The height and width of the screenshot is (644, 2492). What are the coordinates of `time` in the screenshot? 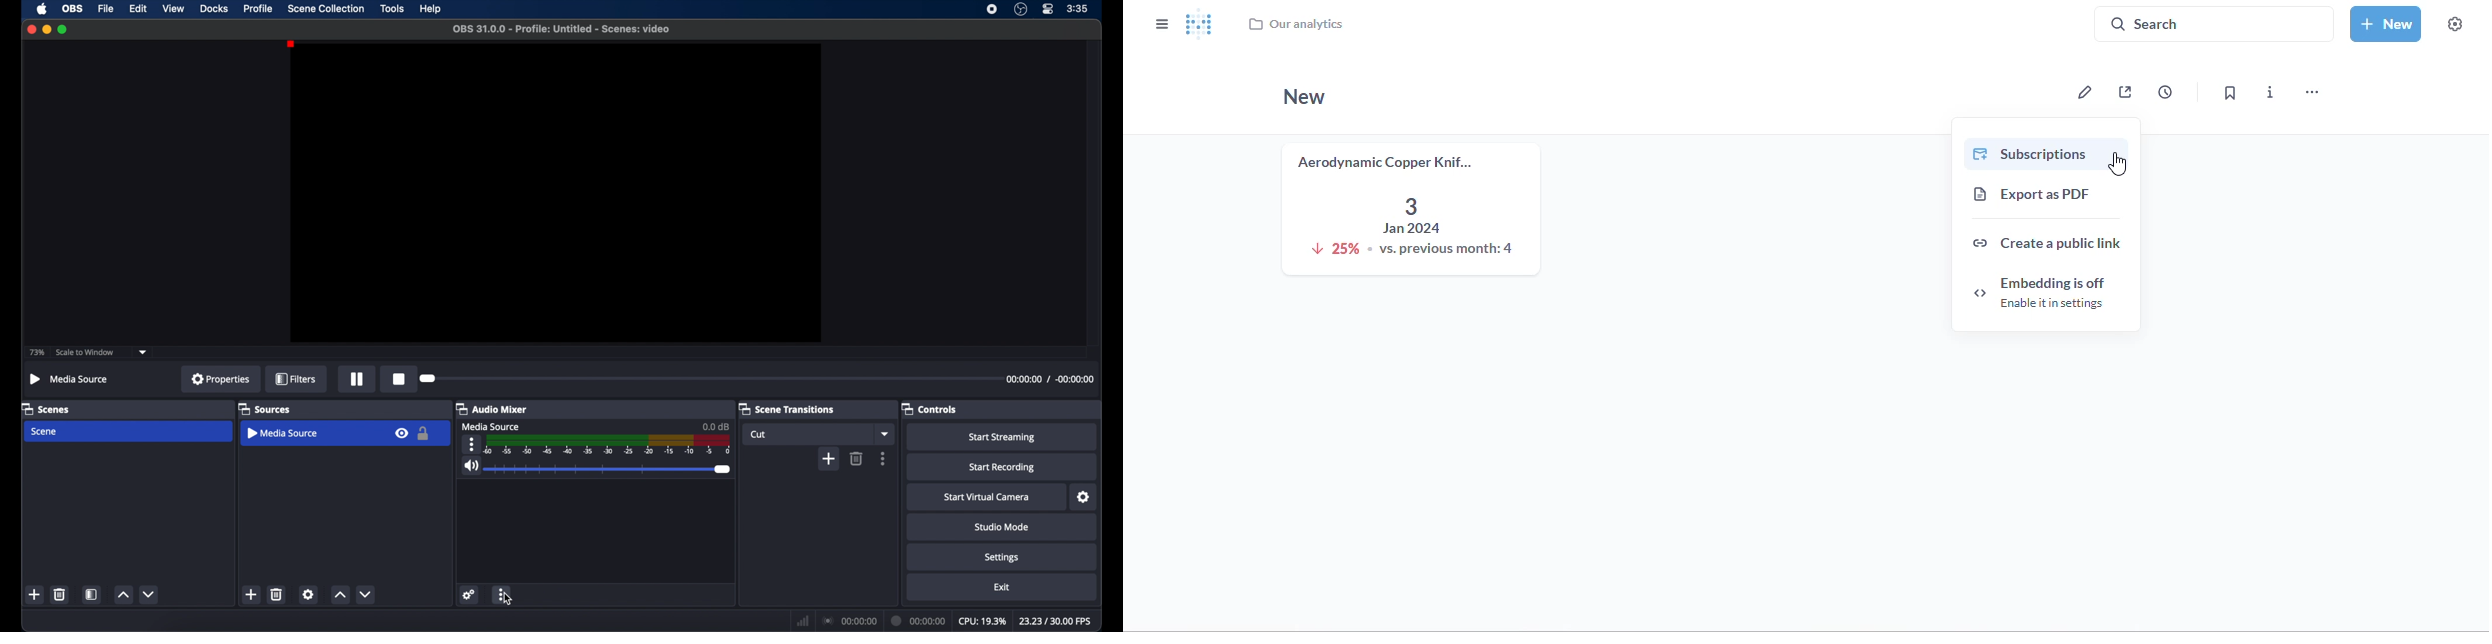 It's located at (1078, 9).